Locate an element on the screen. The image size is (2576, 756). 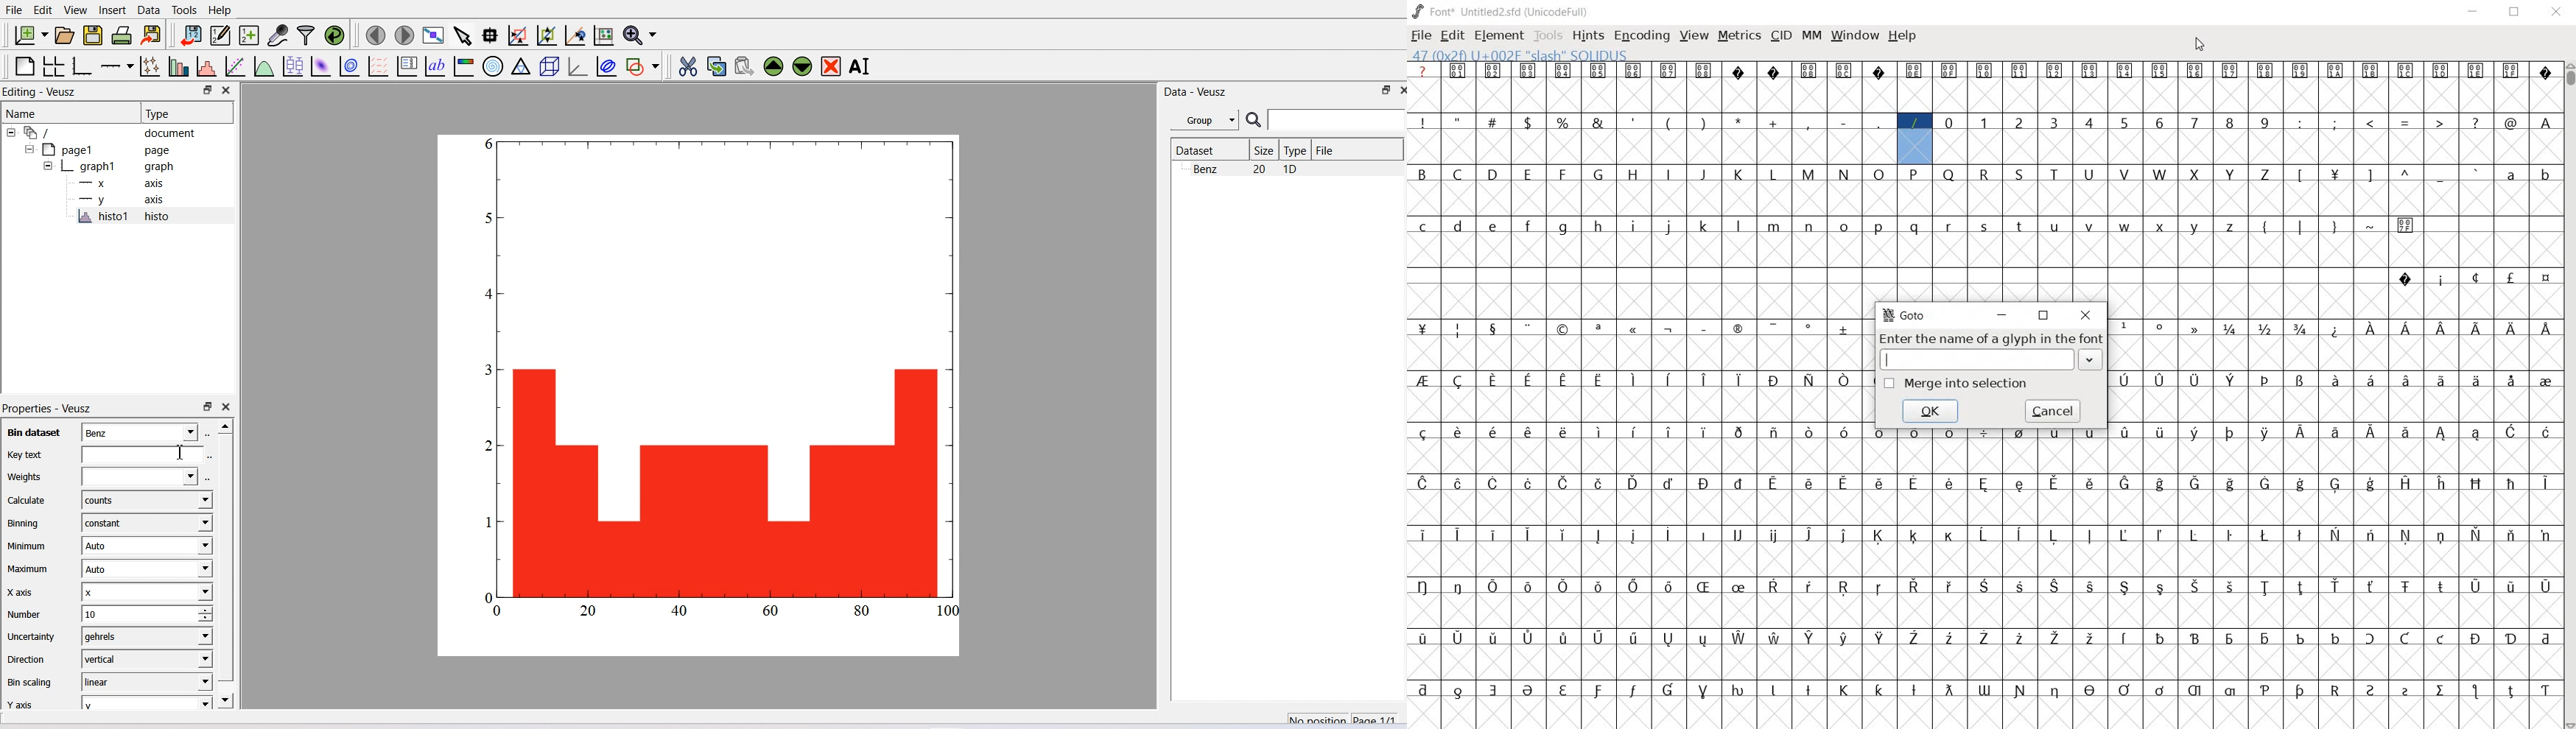
glyph is located at coordinates (2265, 122).